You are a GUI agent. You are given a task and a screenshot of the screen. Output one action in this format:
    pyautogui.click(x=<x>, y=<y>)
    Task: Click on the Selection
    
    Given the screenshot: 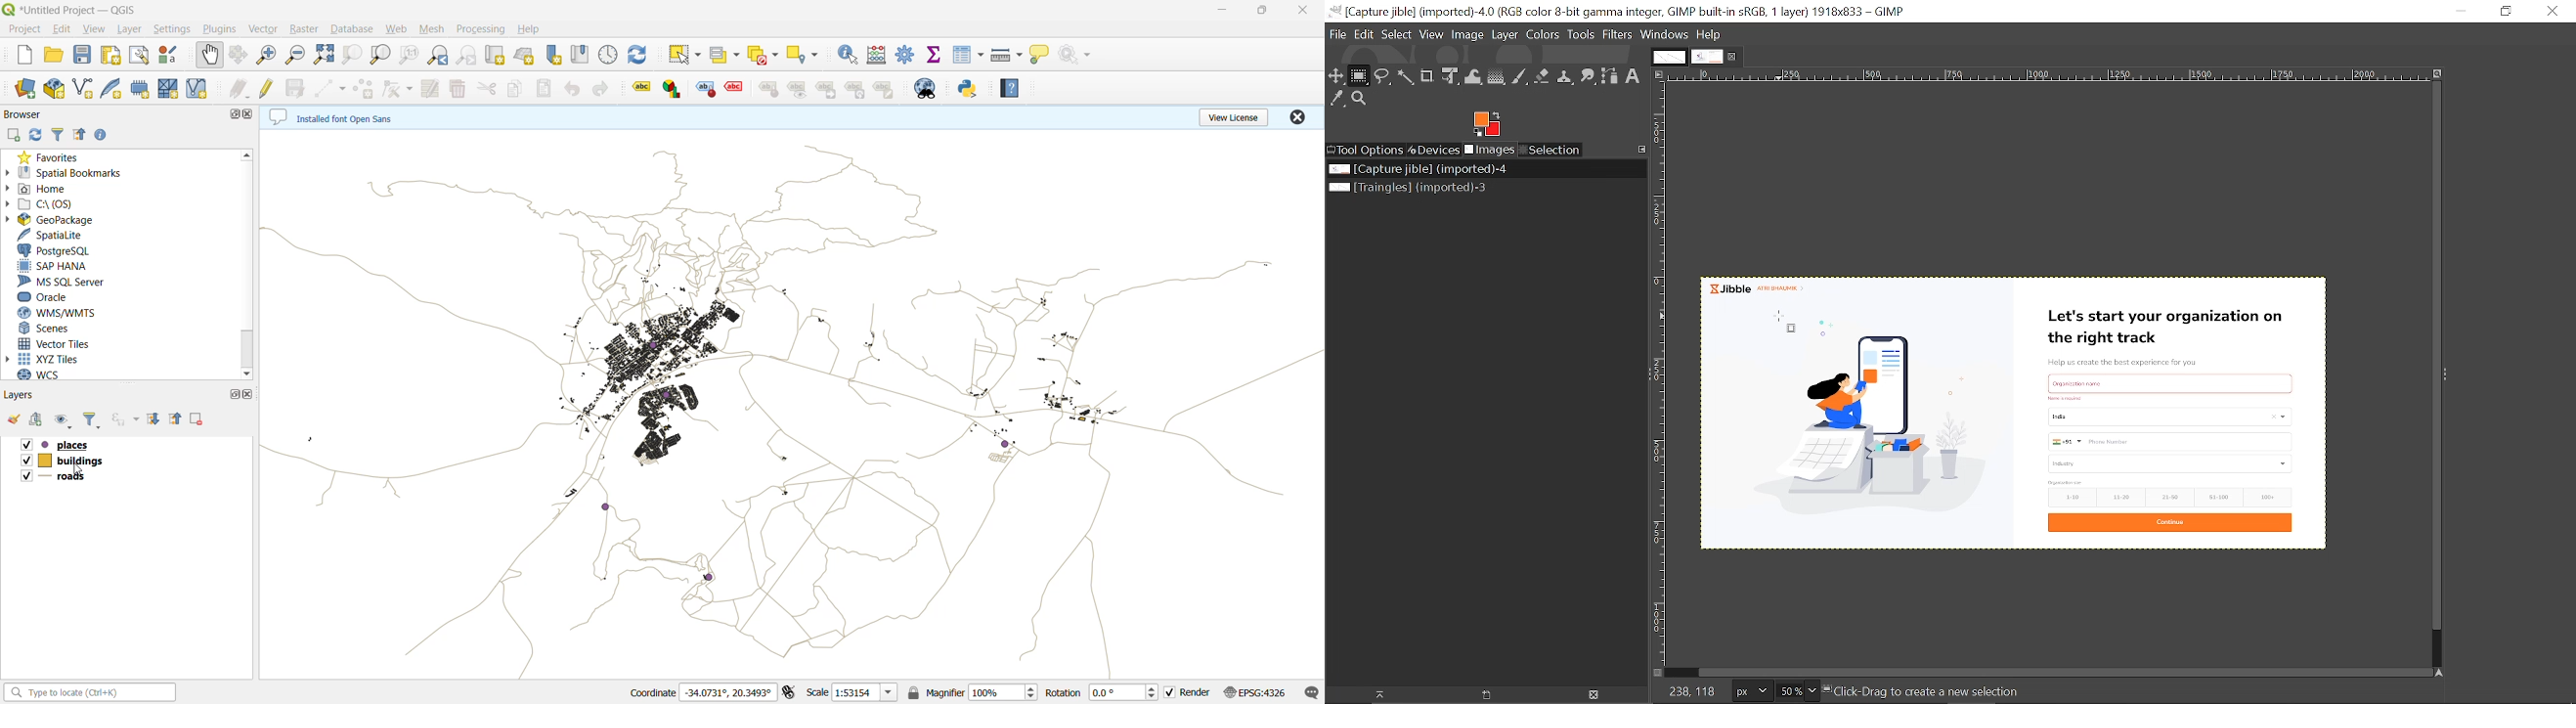 What is the action you would take?
    pyautogui.click(x=1552, y=151)
    